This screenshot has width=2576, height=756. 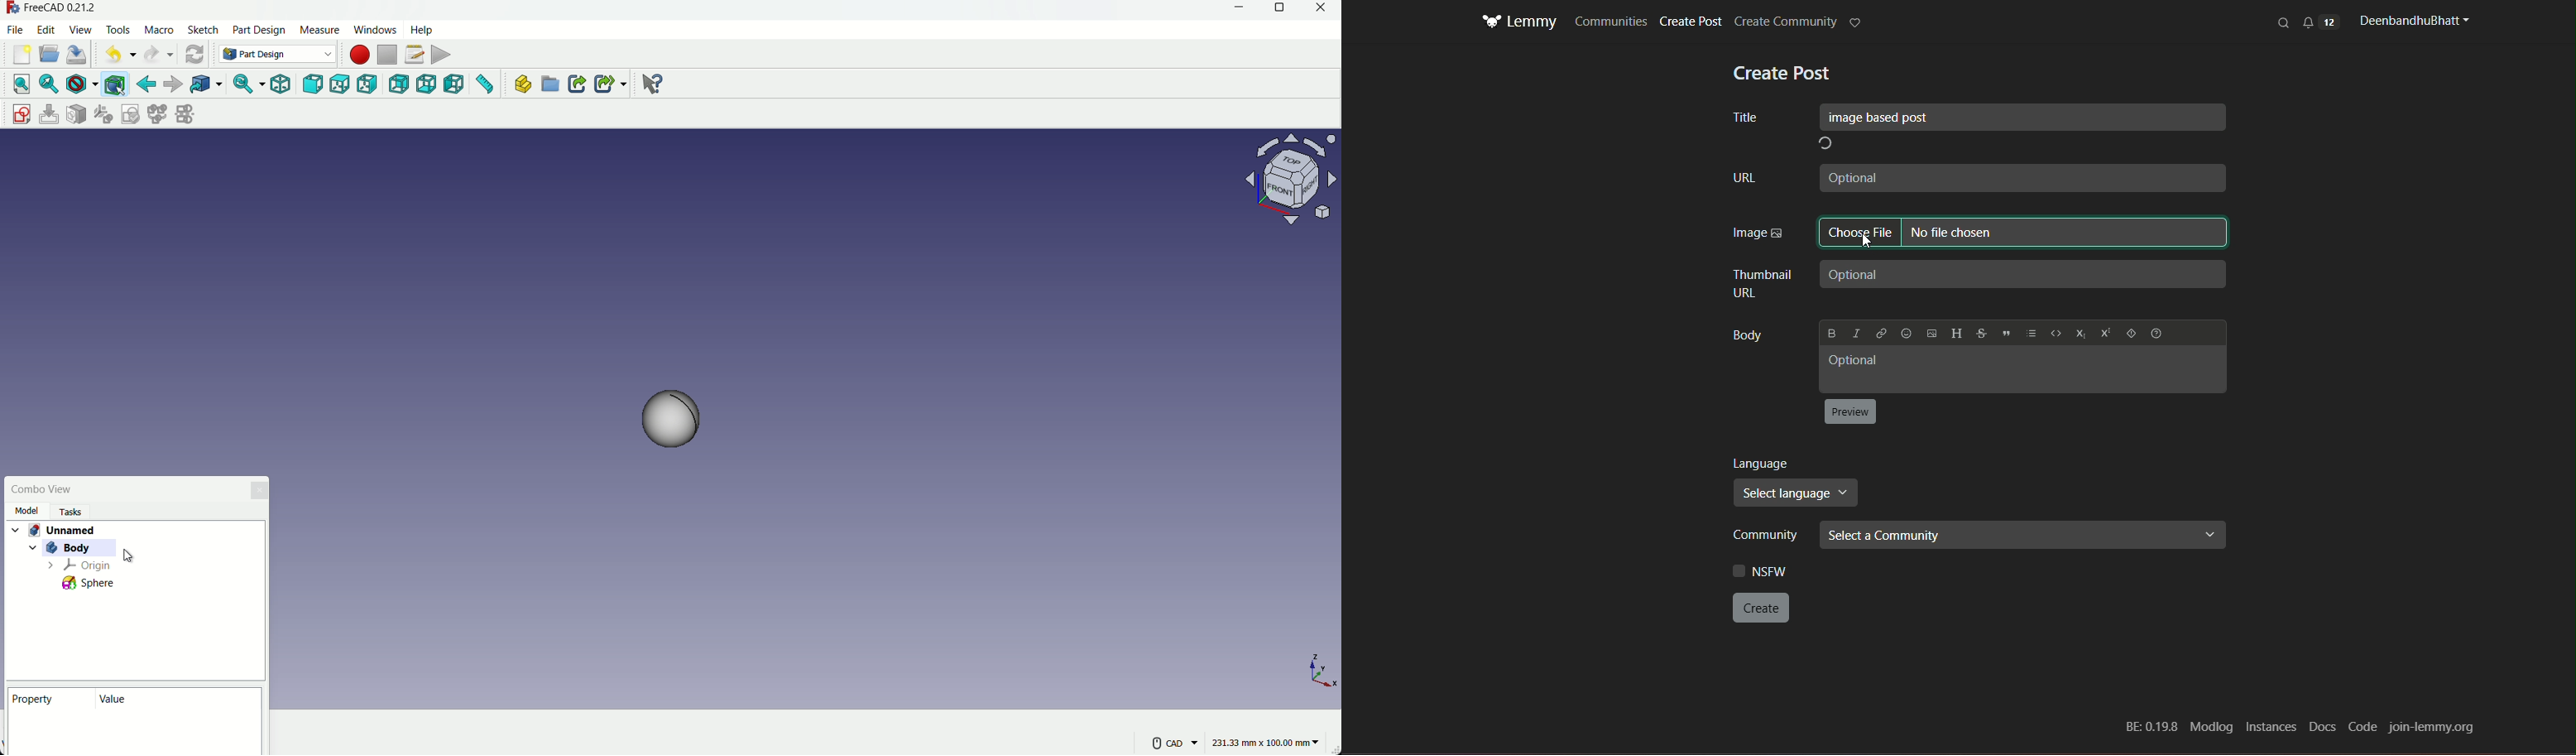 I want to click on start macros, so click(x=361, y=55).